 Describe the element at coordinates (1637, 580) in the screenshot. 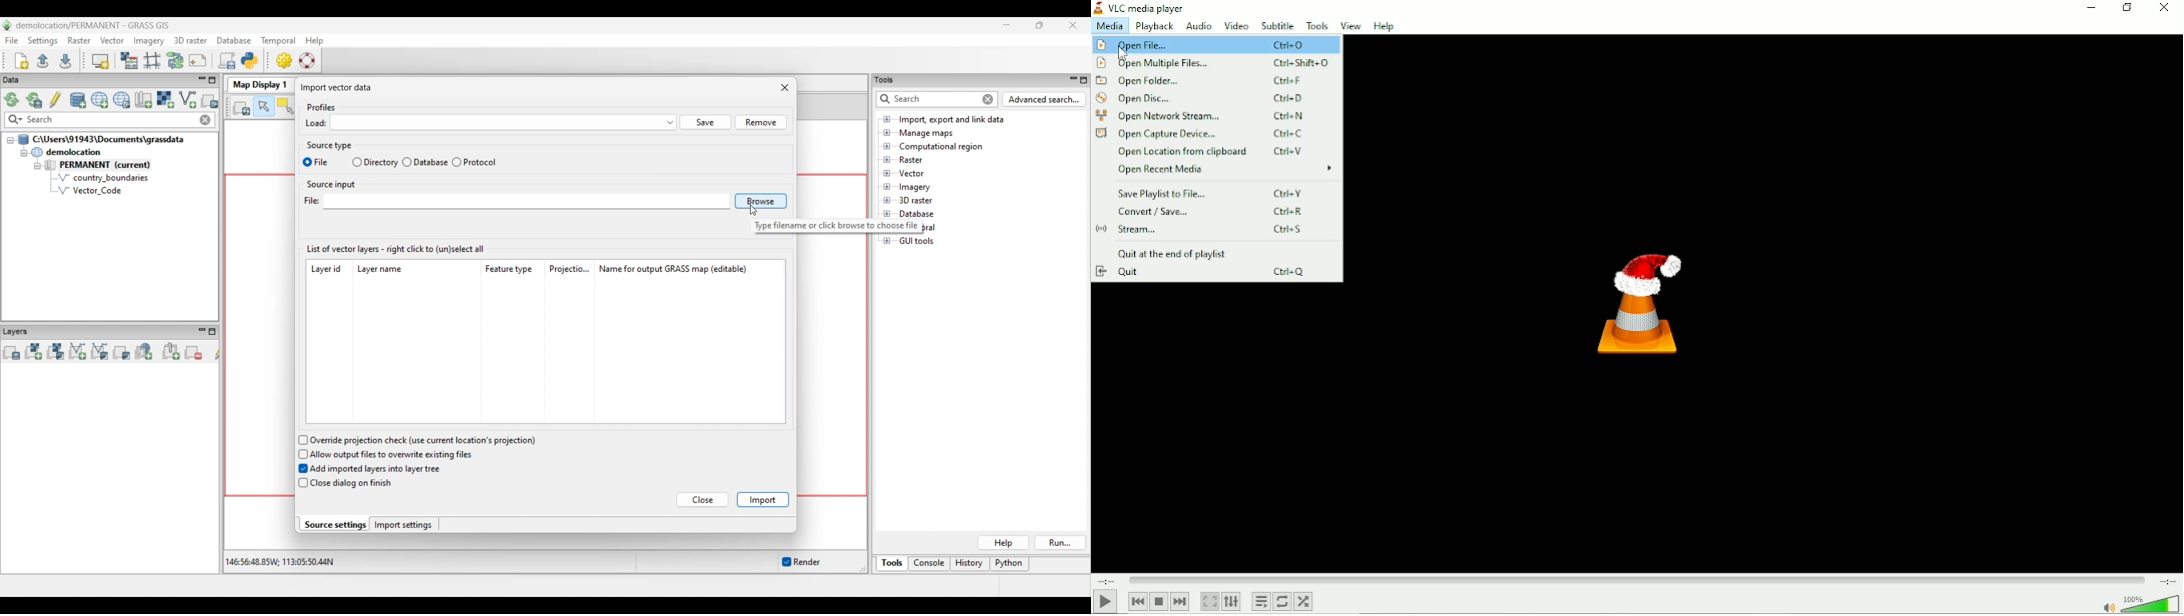

I see `Play duration` at that location.